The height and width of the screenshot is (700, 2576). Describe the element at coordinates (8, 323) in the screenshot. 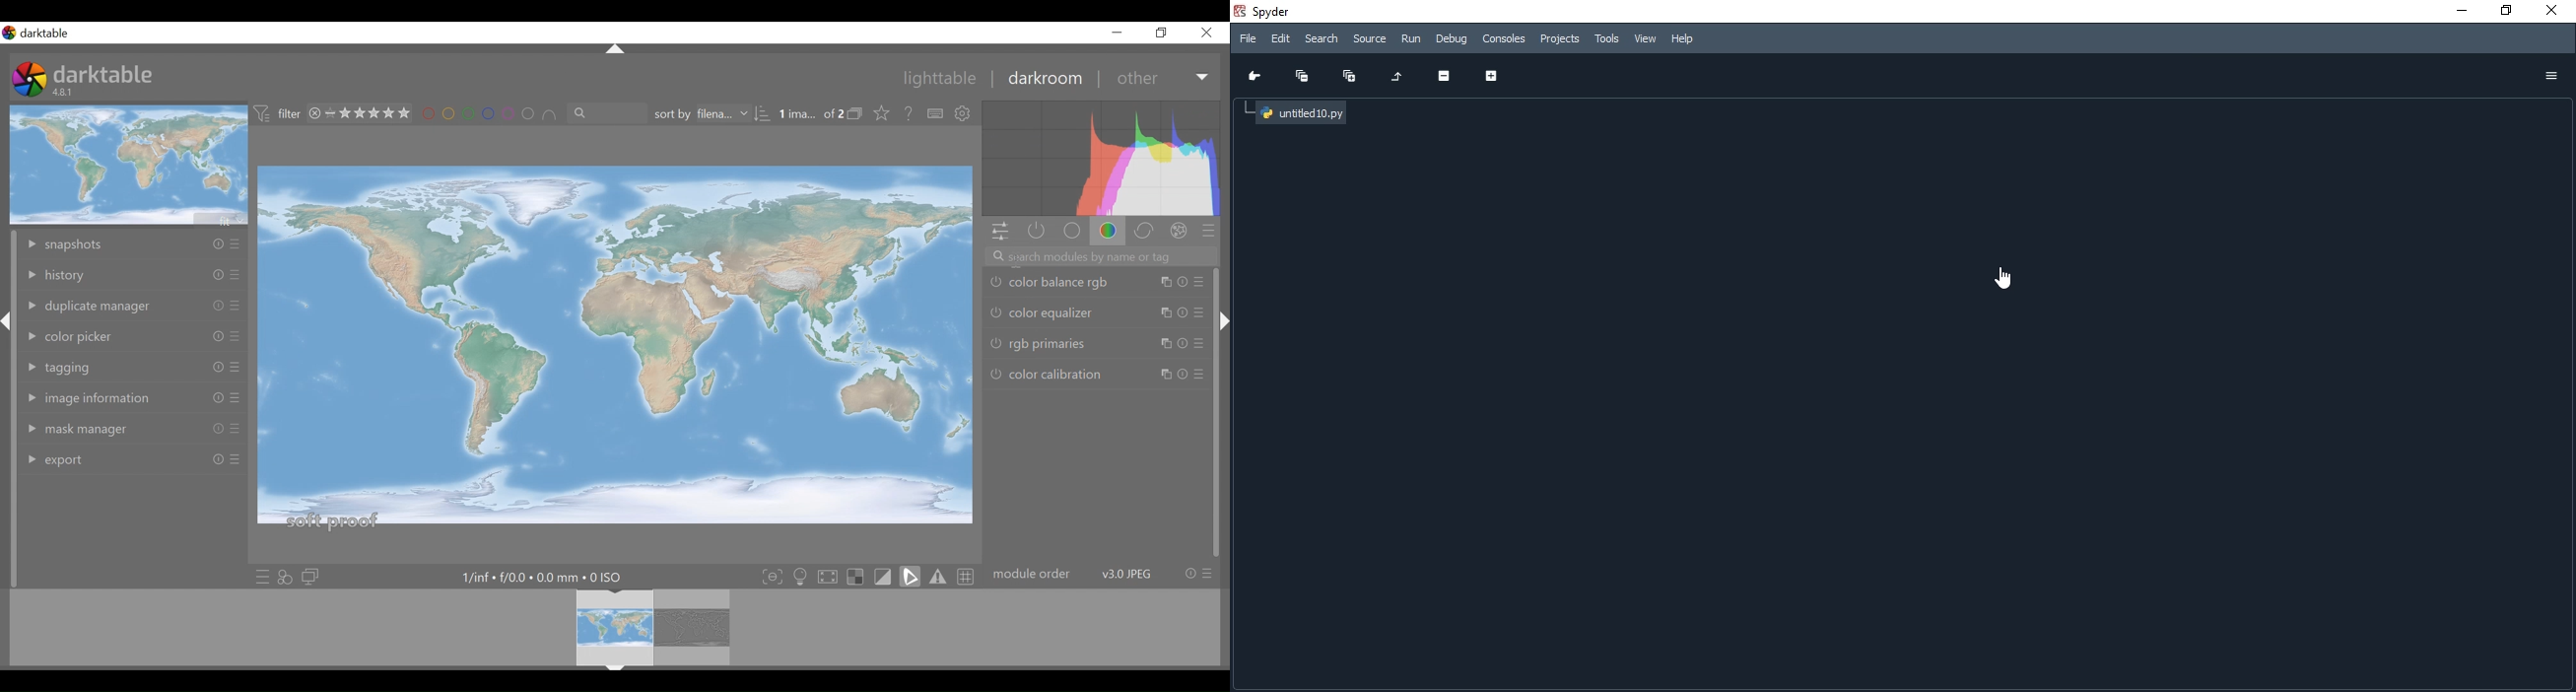

I see `expand/collapse` at that location.